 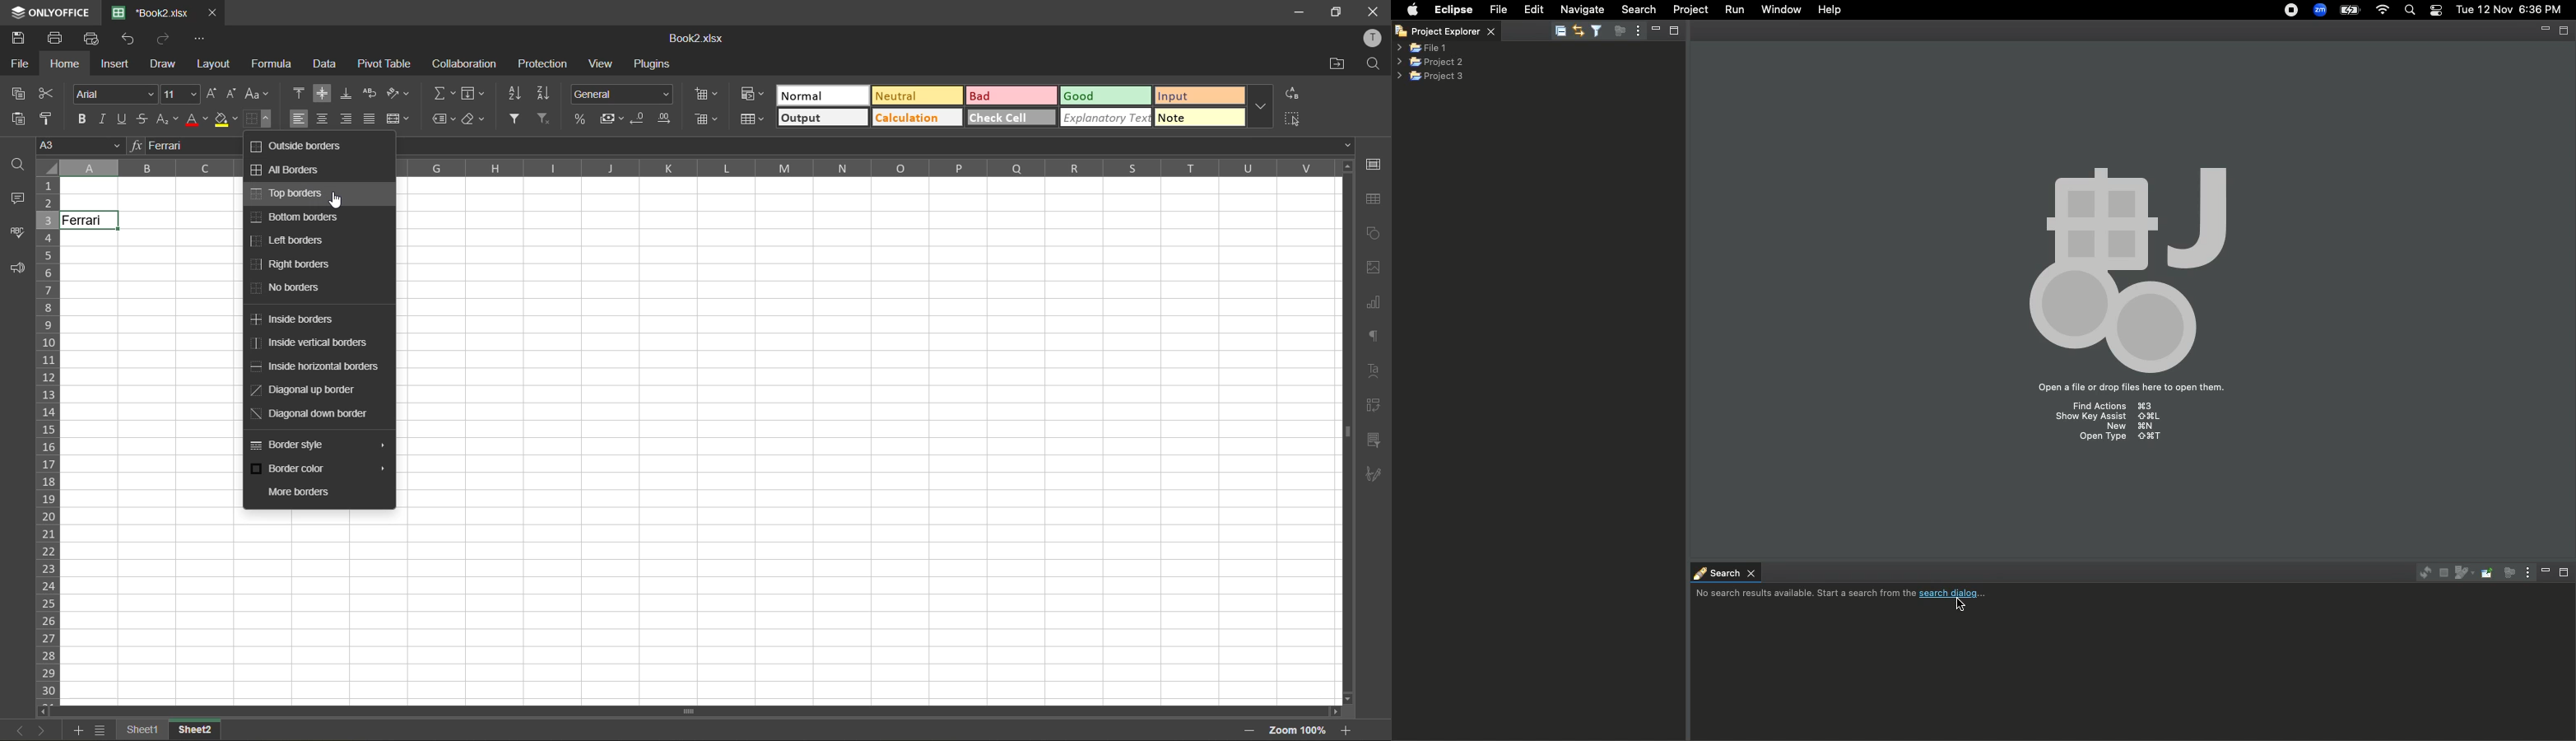 I want to click on orientation, so click(x=400, y=91).